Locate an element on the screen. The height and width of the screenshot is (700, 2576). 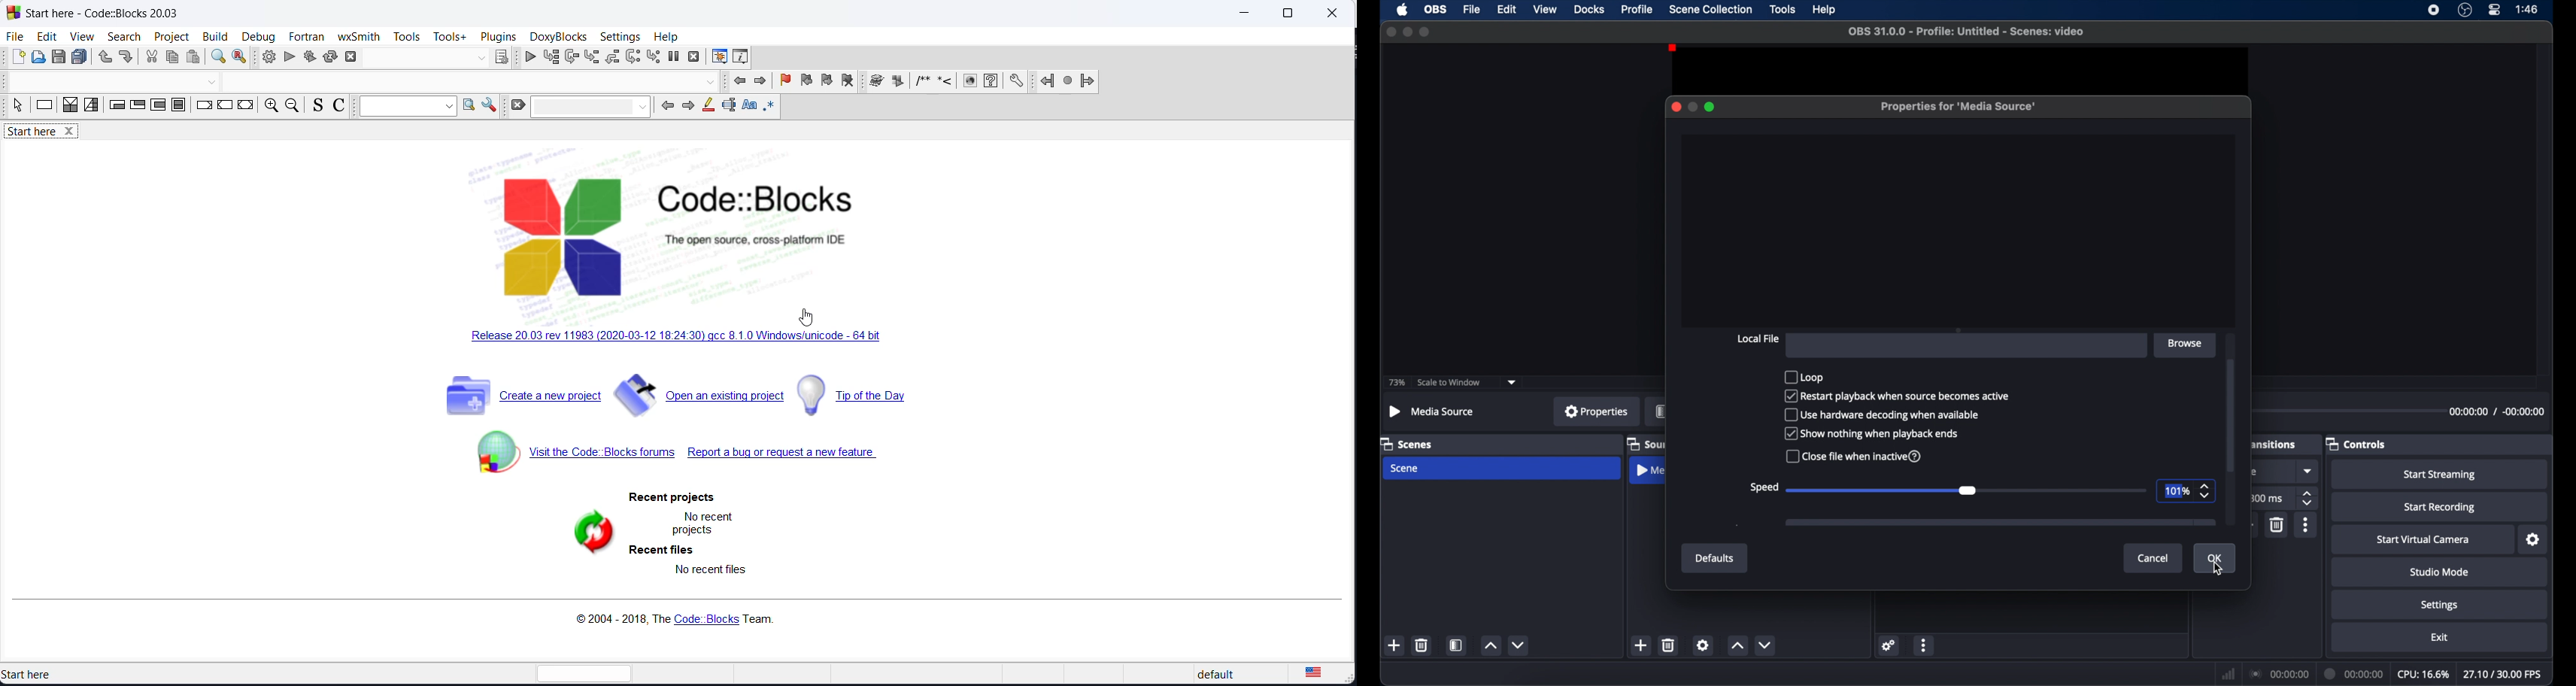
search is located at coordinates (118, 37).